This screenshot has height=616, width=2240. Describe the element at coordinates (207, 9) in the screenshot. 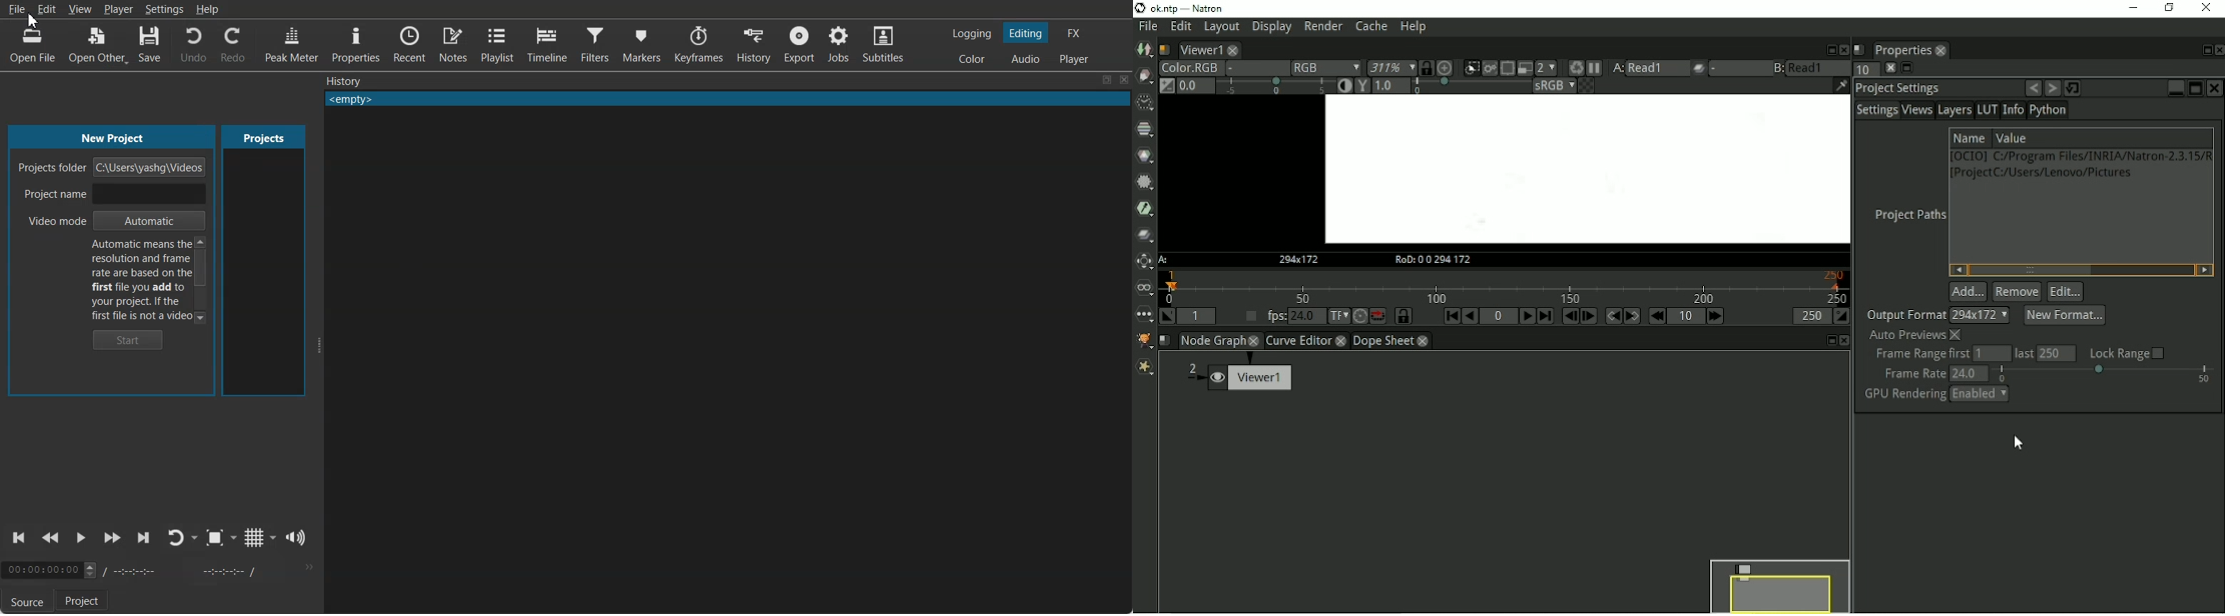

I see `Help` at that location.